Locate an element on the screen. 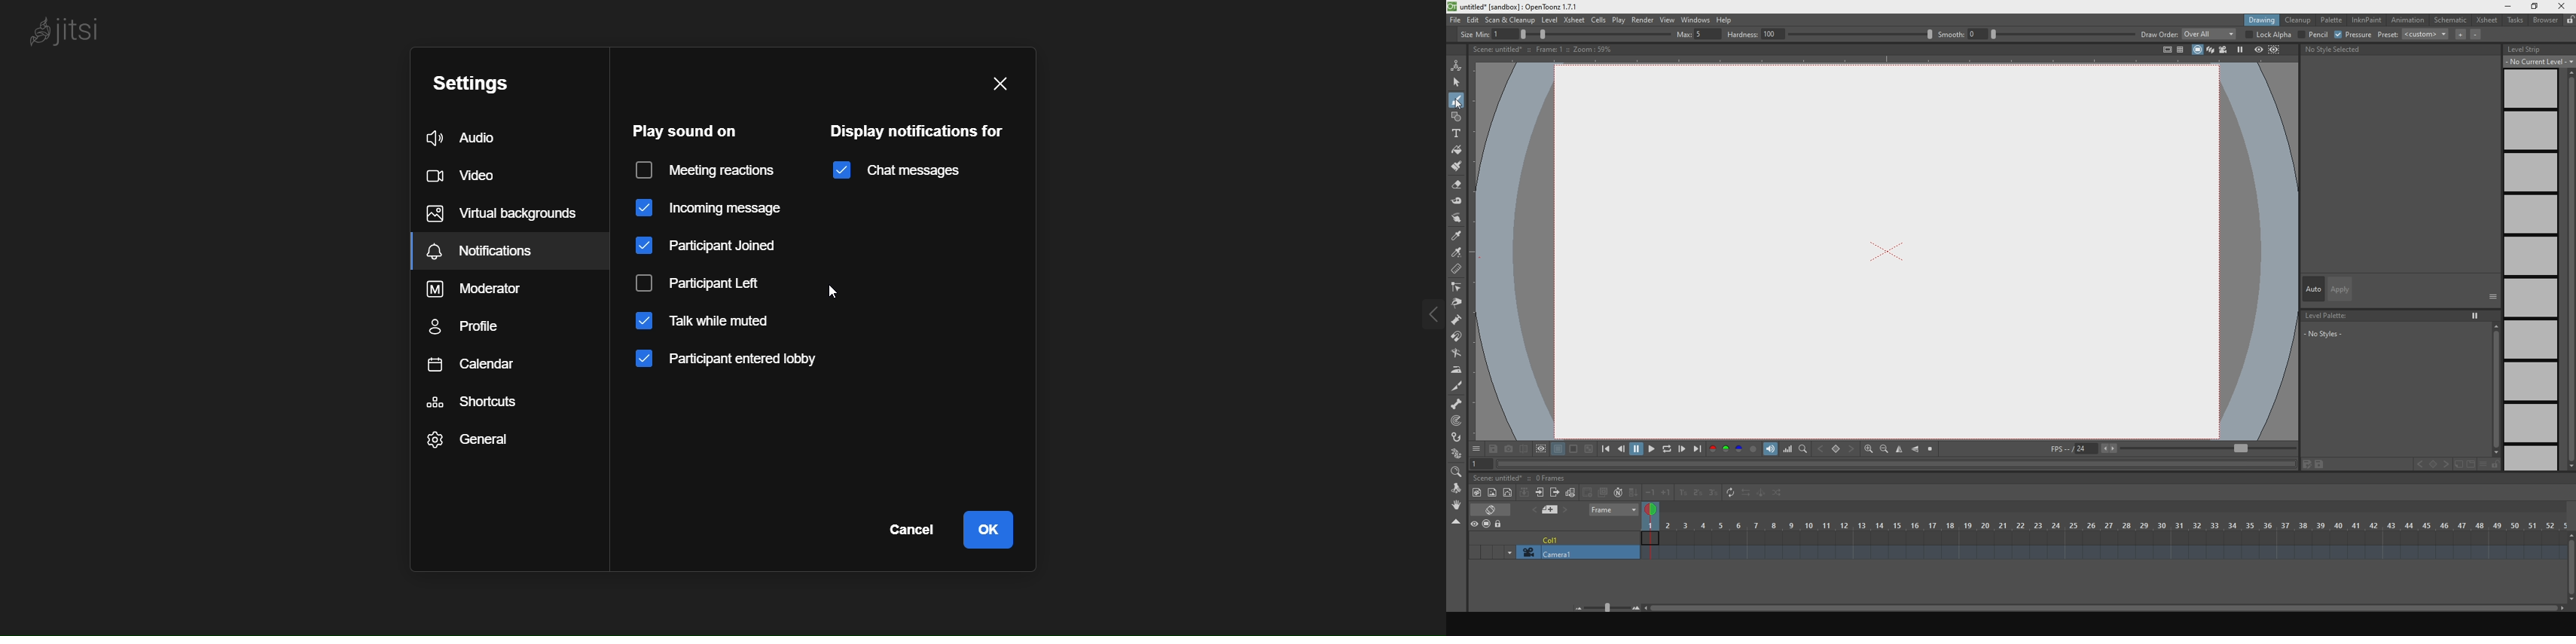 The height and width of the screenshot is (644, 2576). Disabled "participant left" sound is located at coordinates (713, 281).